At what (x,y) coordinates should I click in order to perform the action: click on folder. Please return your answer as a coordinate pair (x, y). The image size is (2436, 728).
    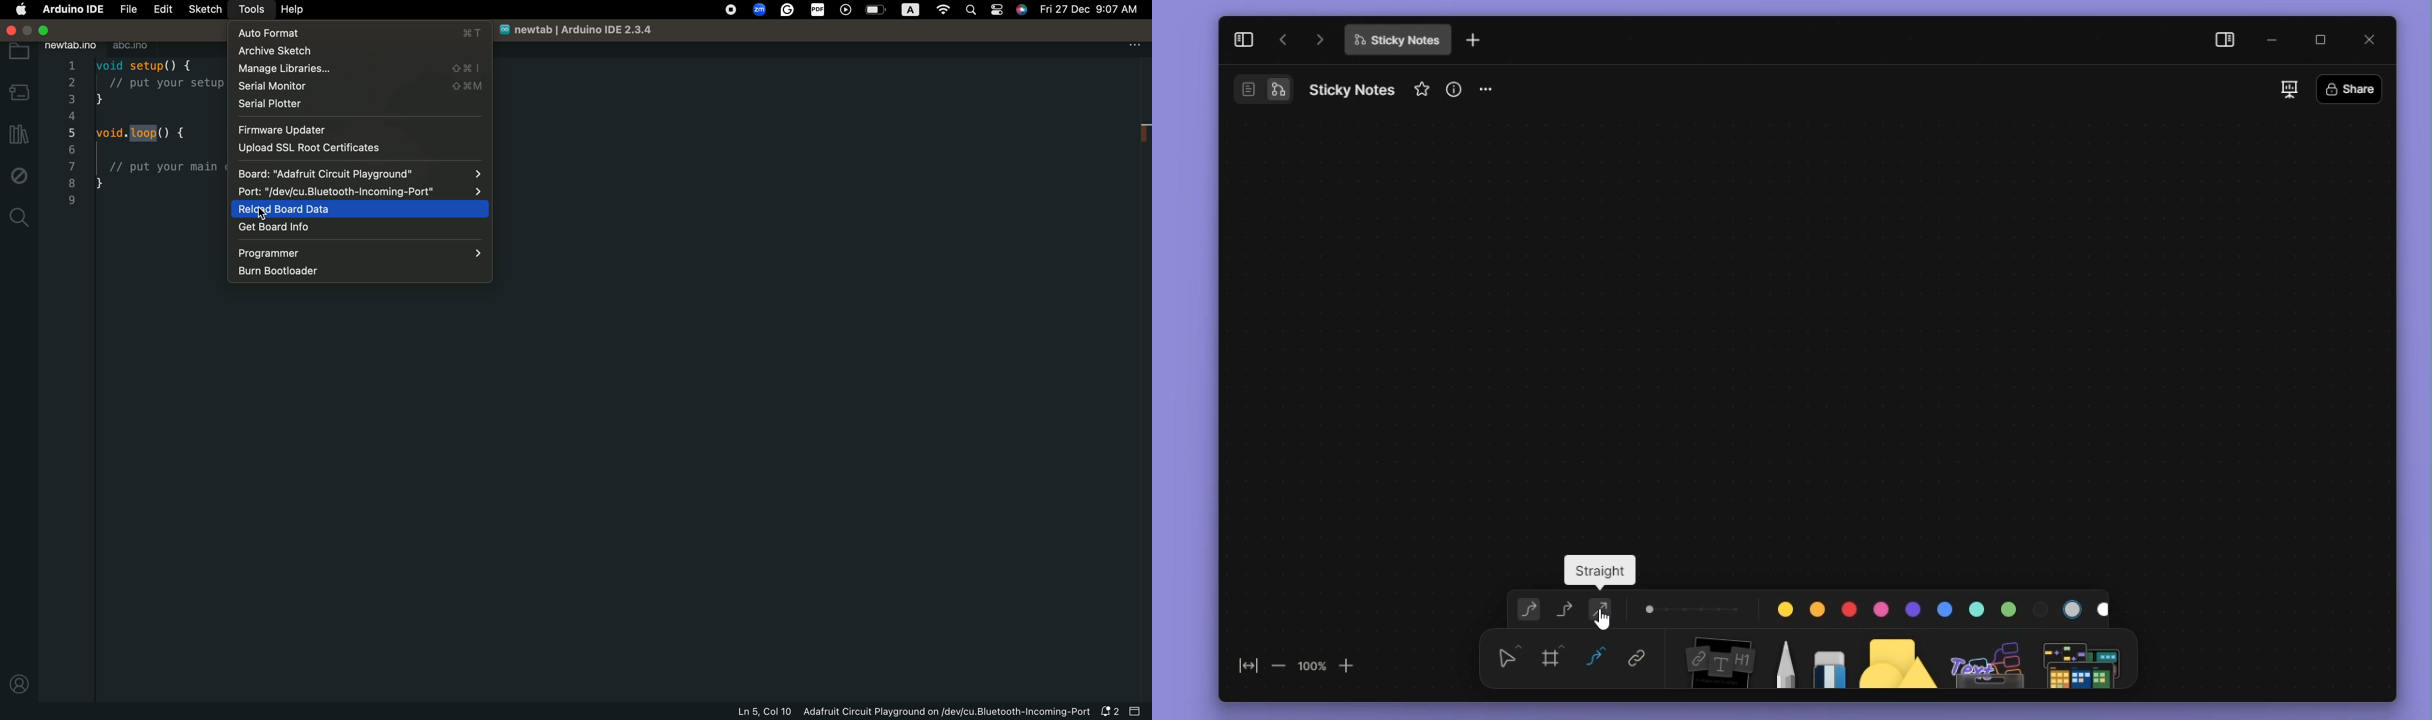
    Looking at the image, I should click on (19, 52).